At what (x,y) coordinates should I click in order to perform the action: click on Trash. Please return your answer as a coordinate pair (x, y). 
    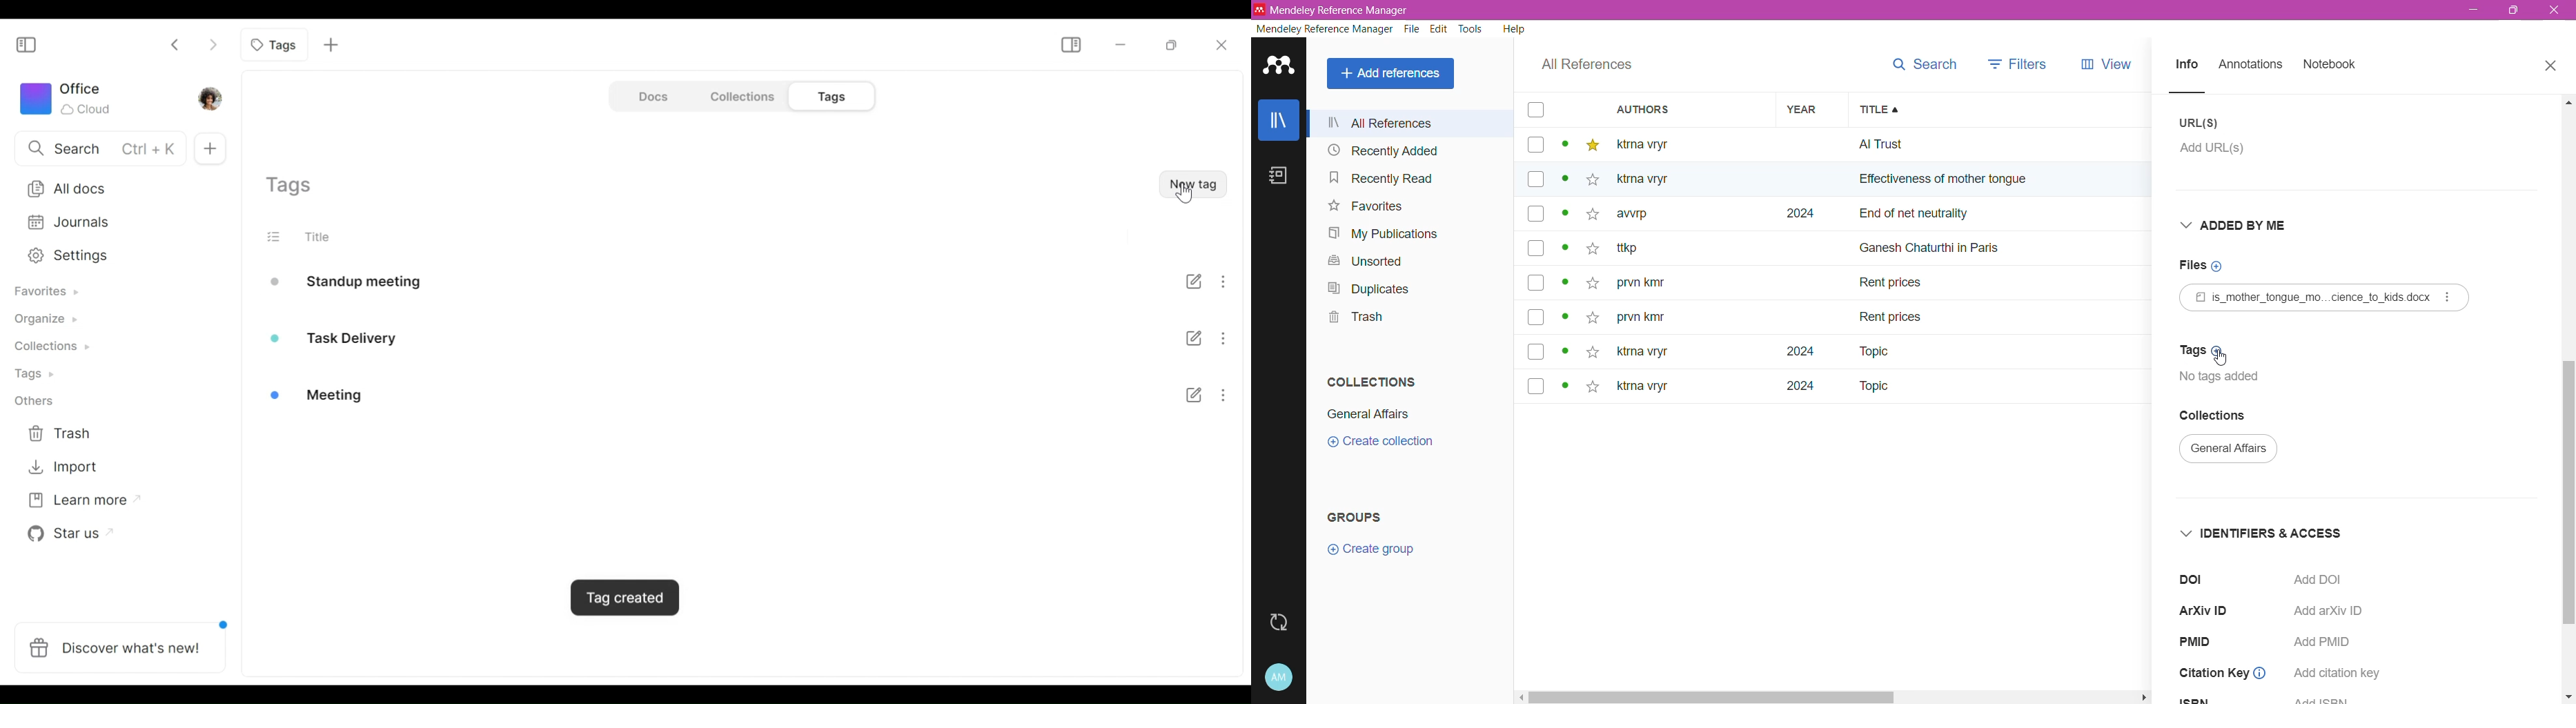
    Looking at the image, I should click on (69, 433).